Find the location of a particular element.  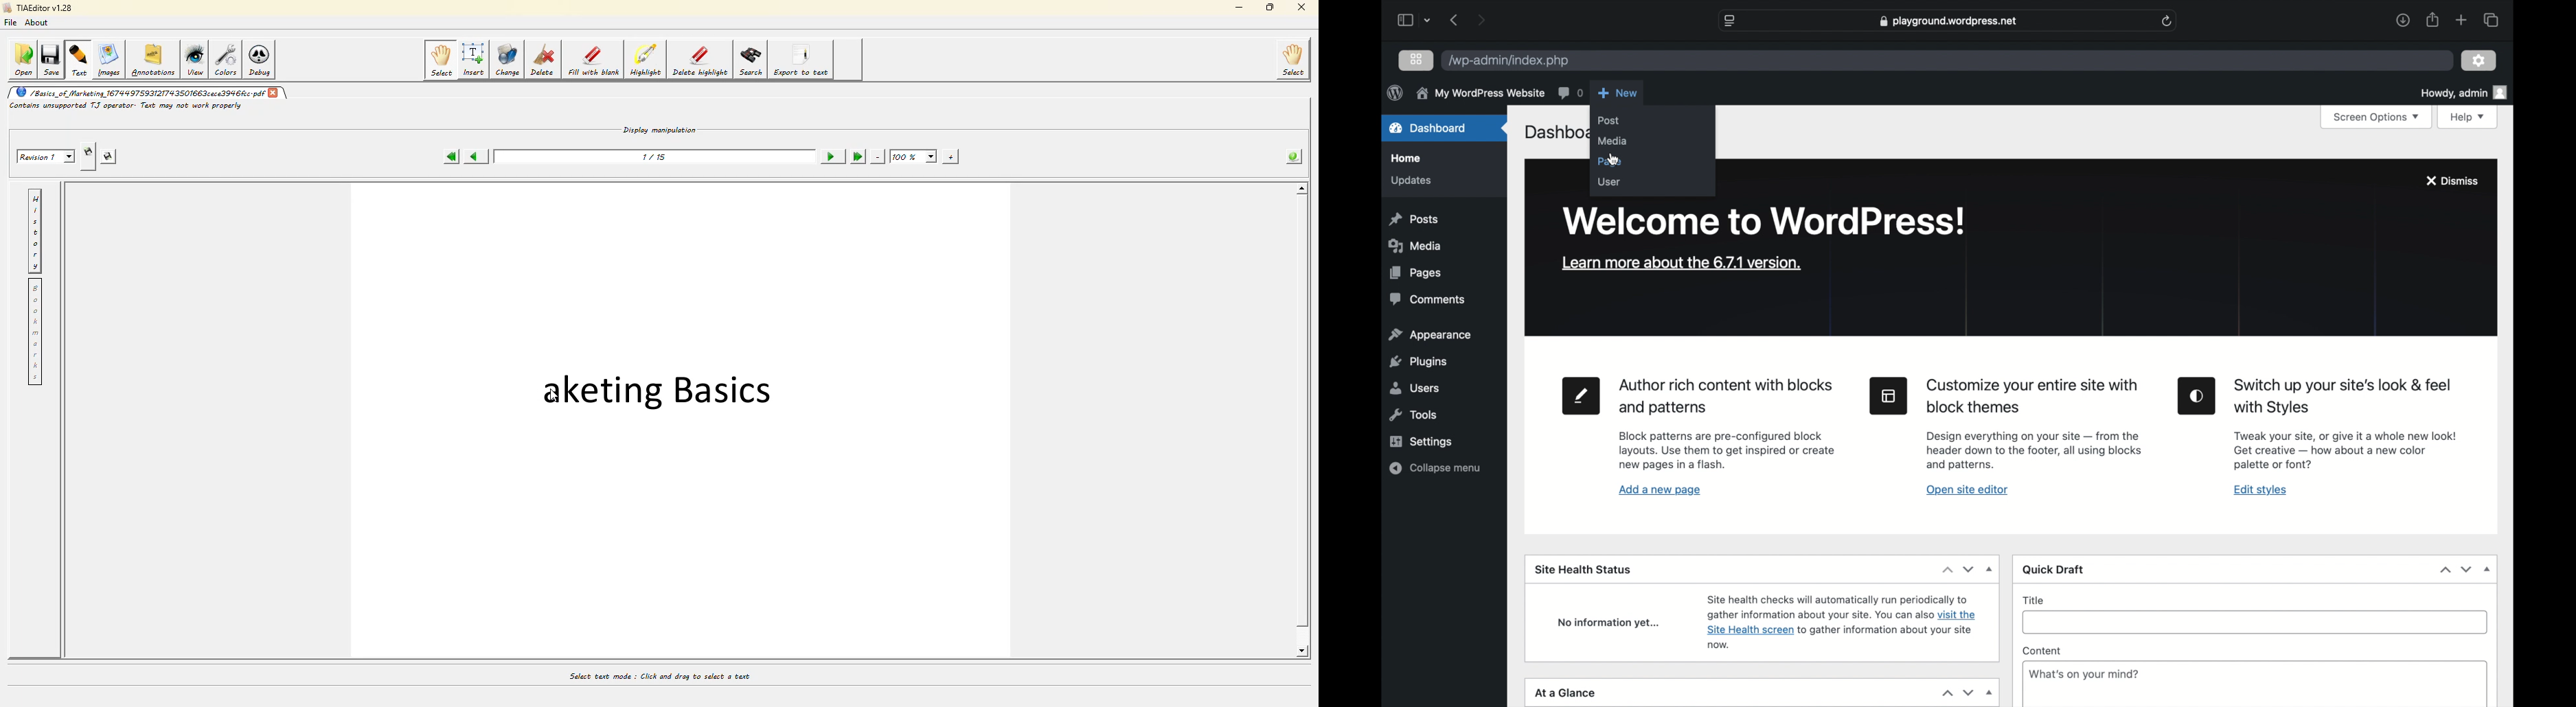

dropdown is located at coordinates (1991, 569).